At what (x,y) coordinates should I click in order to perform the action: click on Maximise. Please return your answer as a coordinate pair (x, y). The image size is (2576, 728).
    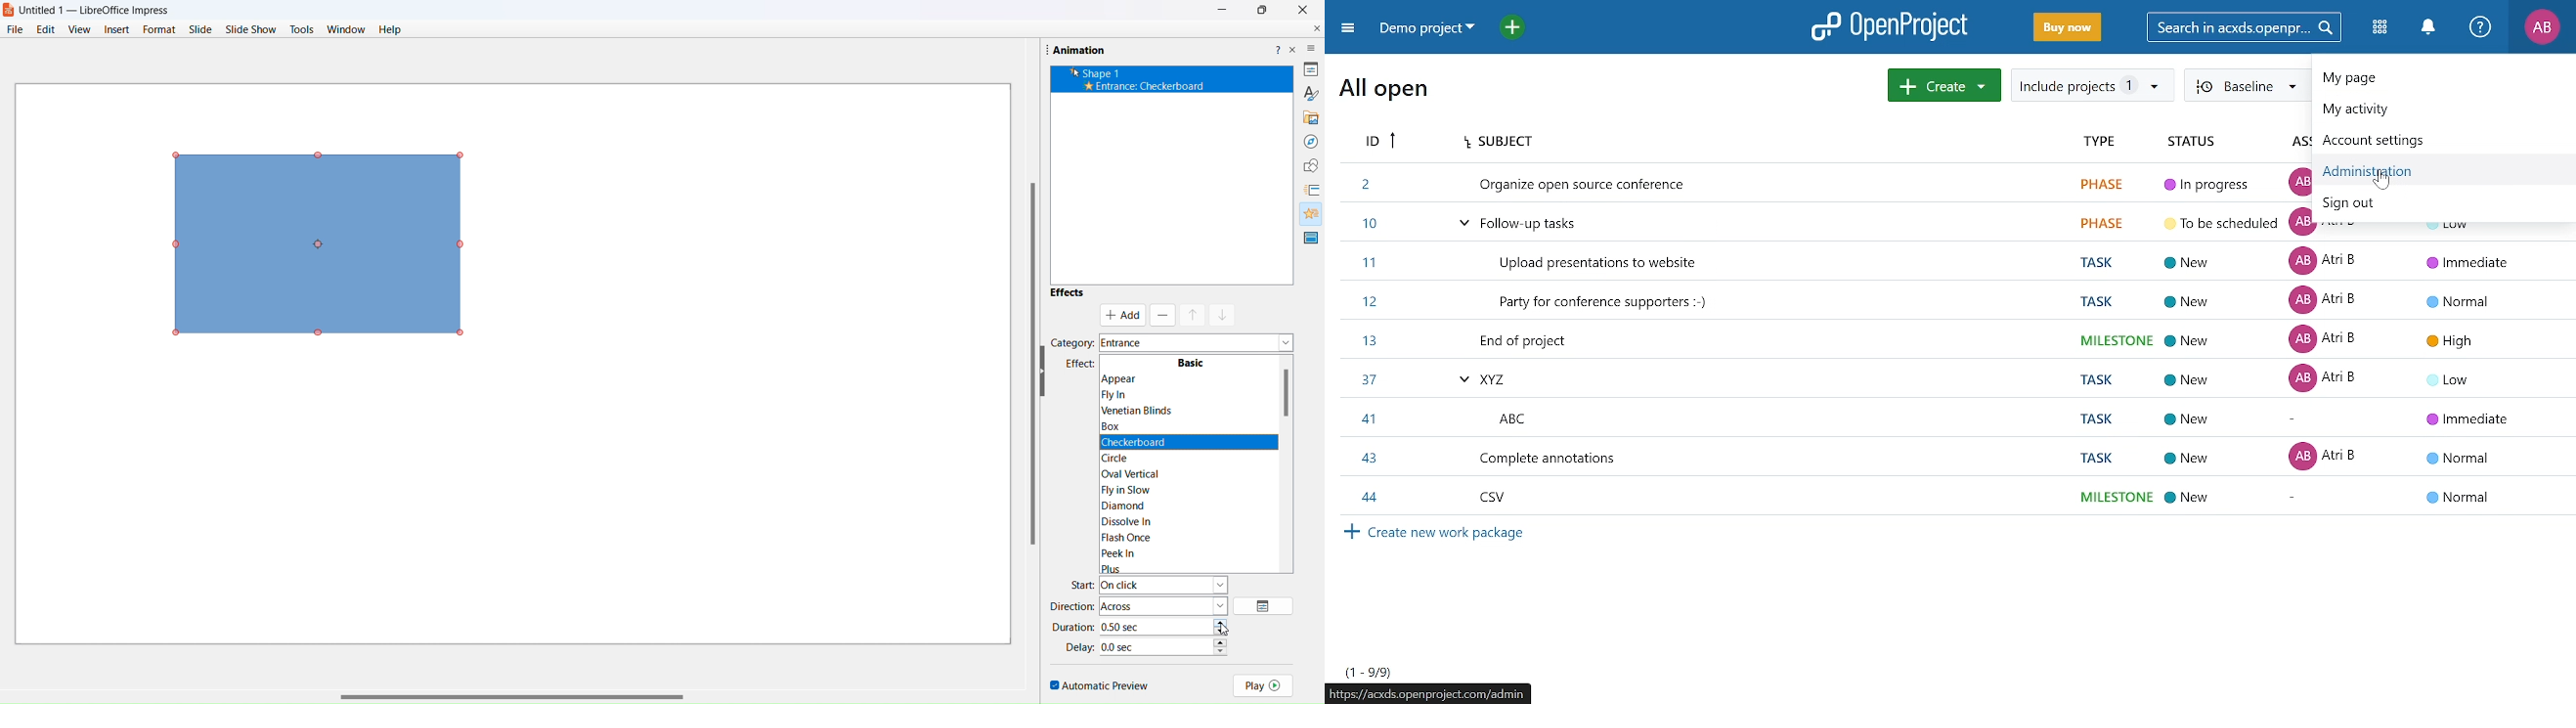
    Looking at the image, I should click on (1260, 12).